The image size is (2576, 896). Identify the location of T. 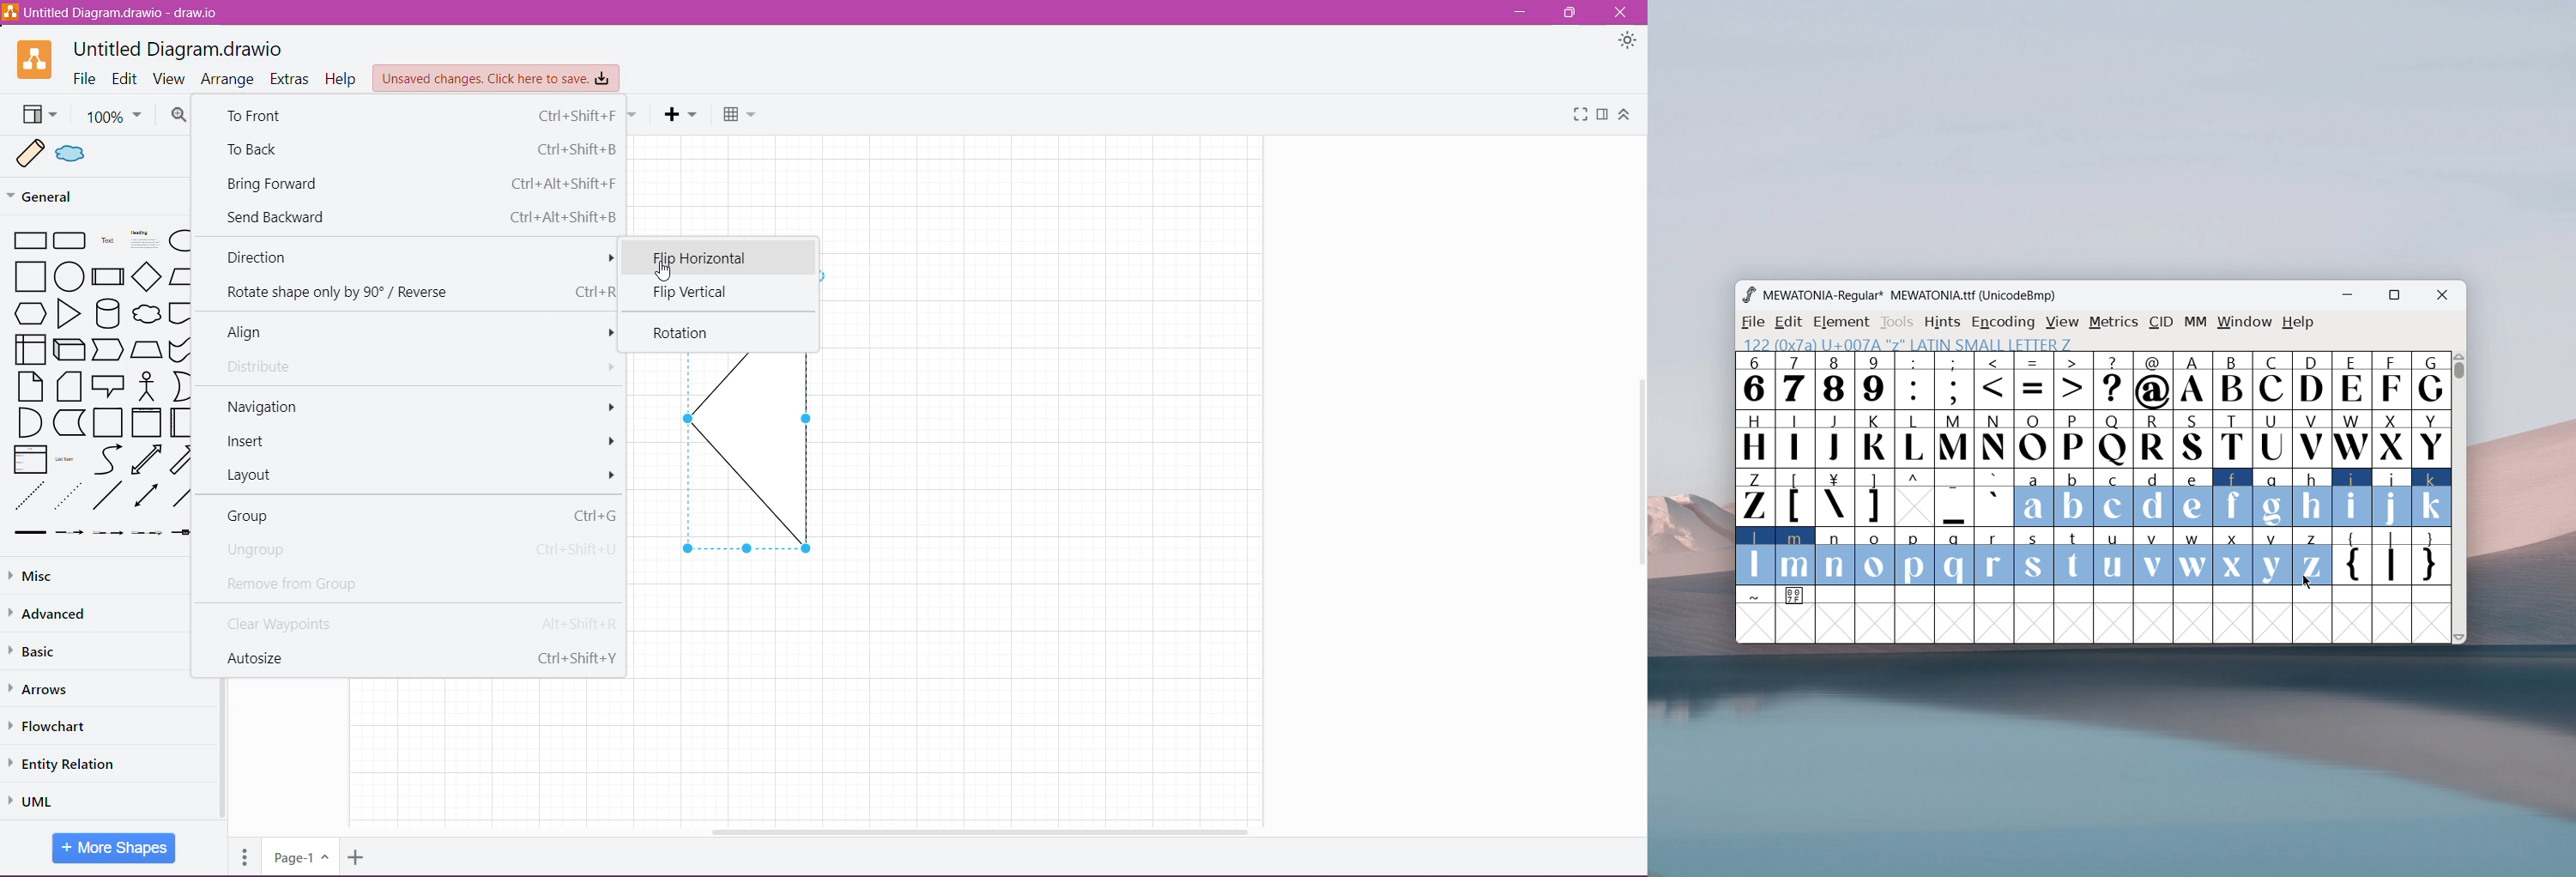
(2234, 439).